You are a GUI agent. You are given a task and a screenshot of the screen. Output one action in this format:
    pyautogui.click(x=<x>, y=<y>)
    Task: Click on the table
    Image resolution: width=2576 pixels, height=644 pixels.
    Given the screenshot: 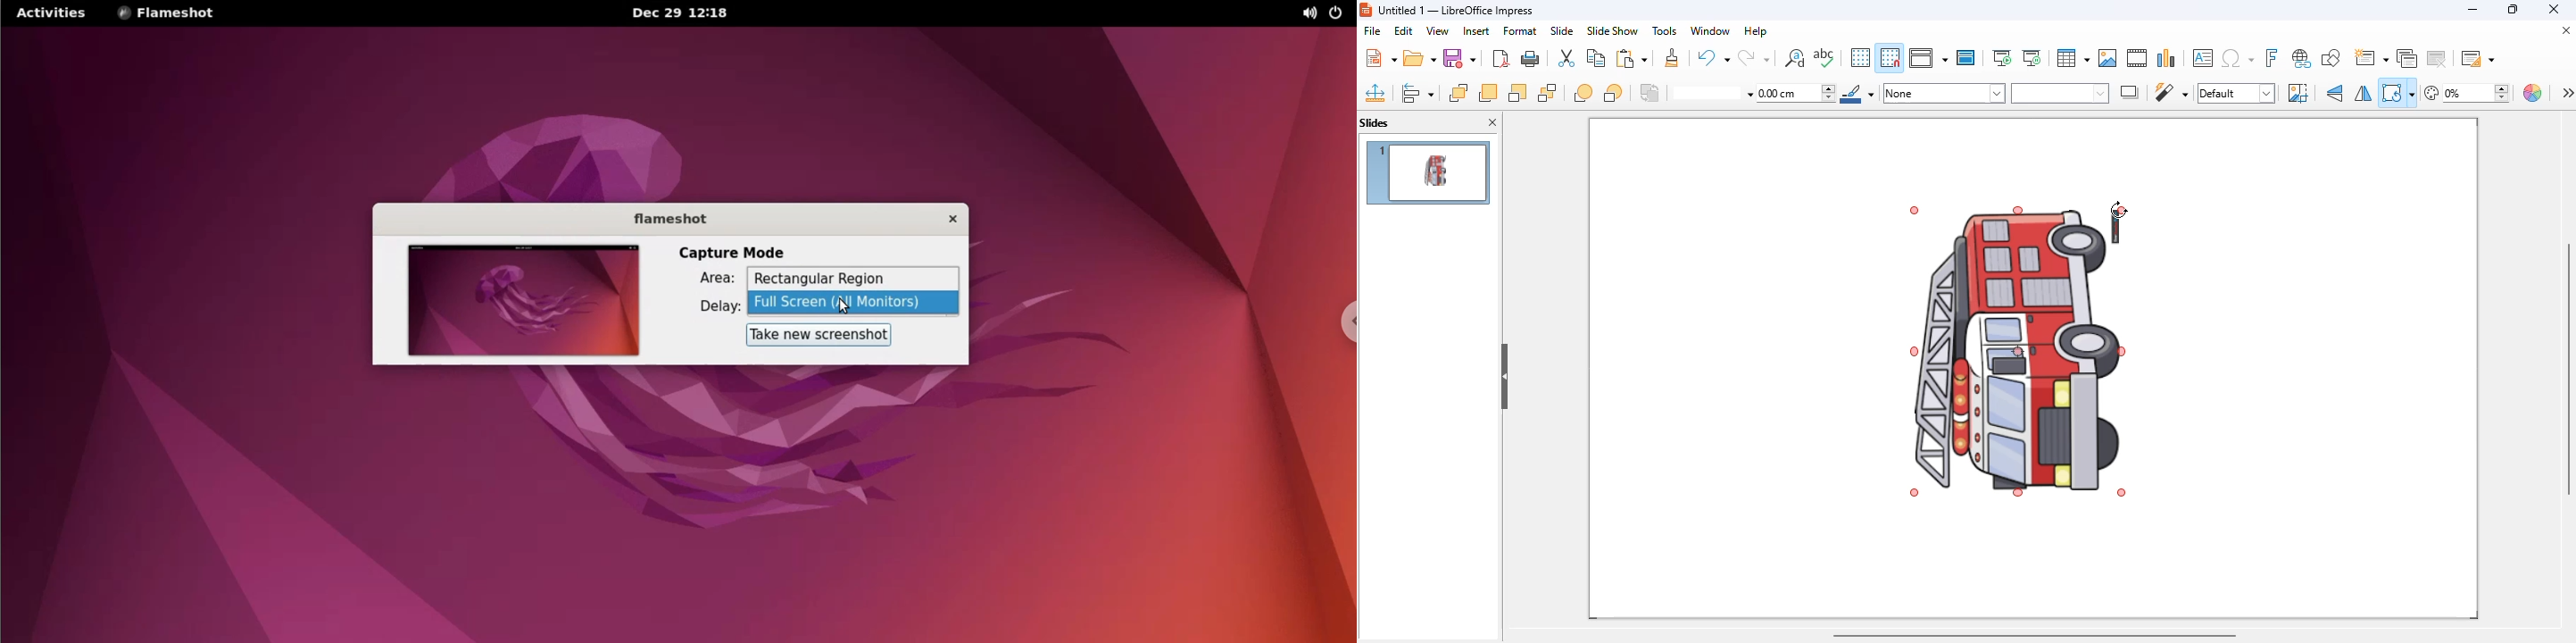 What is the action you would take?
    pyautogui.click(x=2073, y=58)
    